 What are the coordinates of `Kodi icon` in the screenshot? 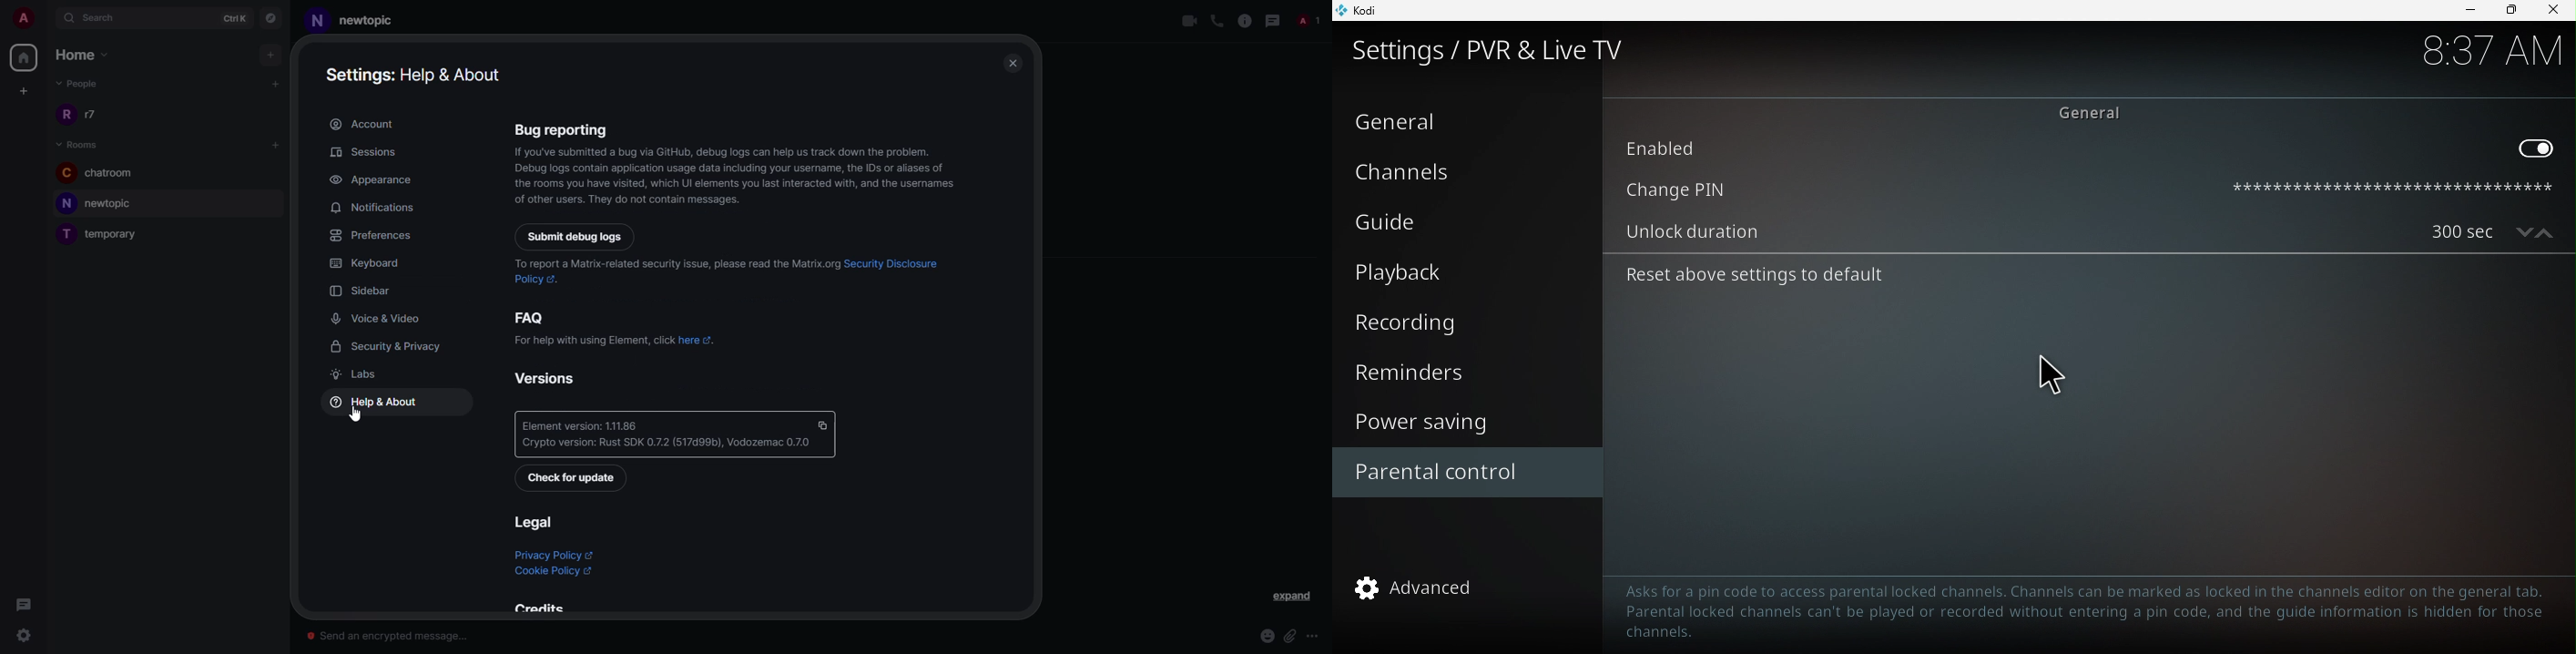 It's located at (1369, 9).